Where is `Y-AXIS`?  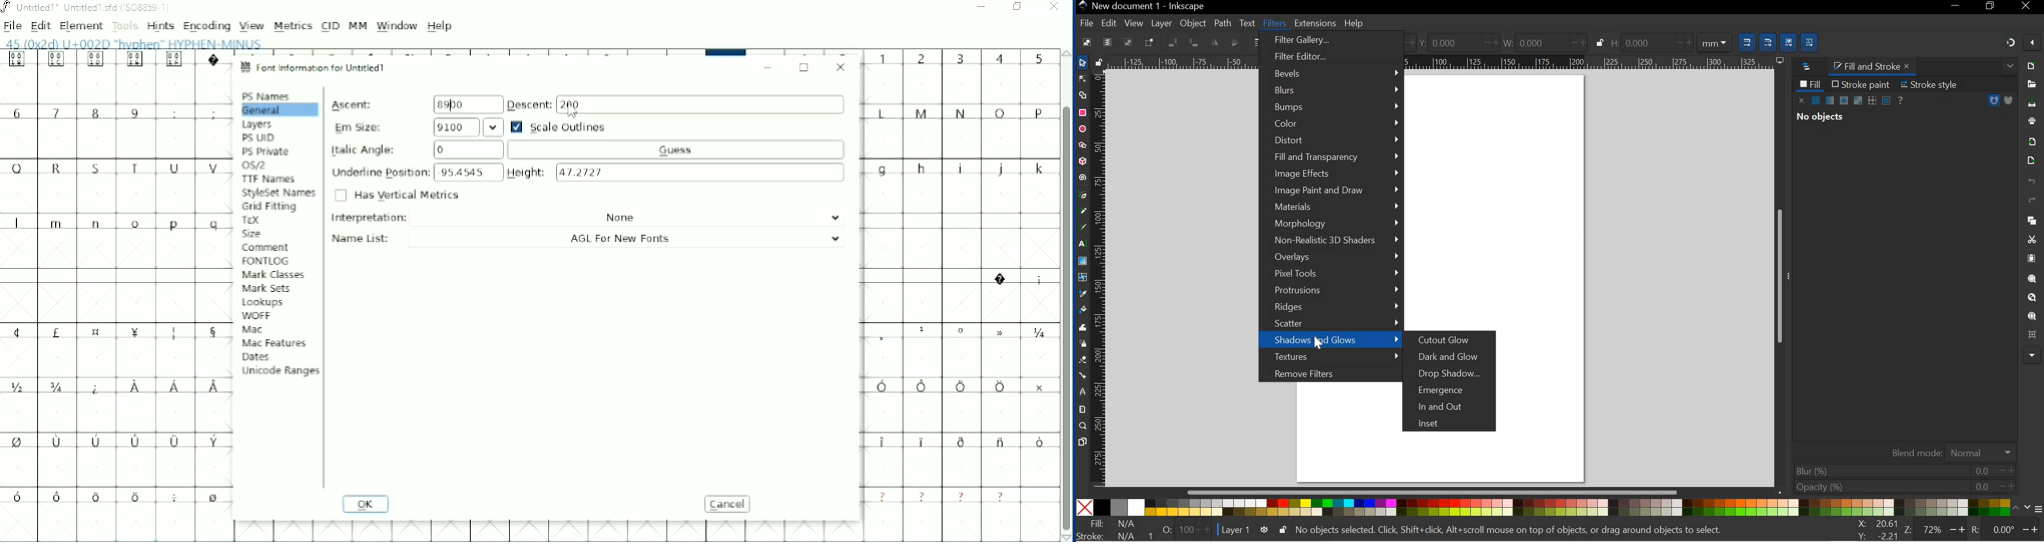 Y-AXIS is located at coordinates (1456, 42).